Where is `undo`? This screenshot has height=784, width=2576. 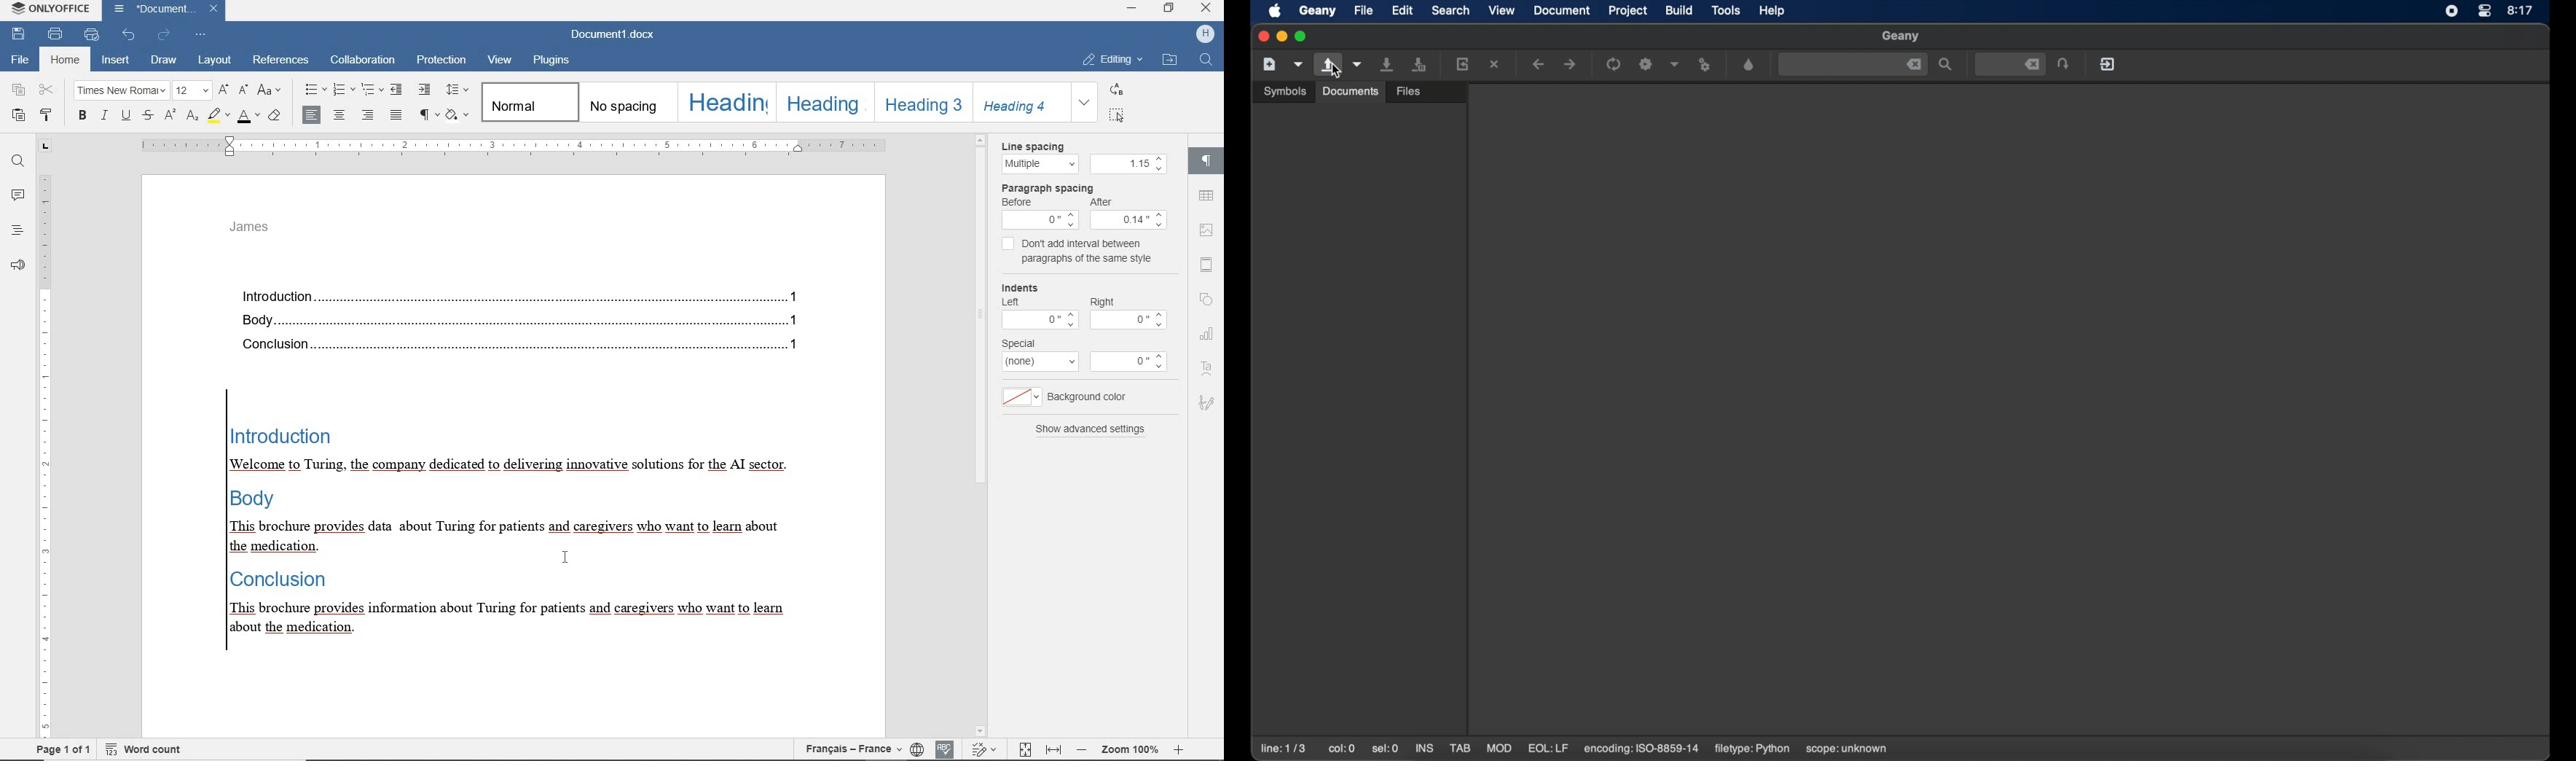 undo is located at coordinates (126, 35).